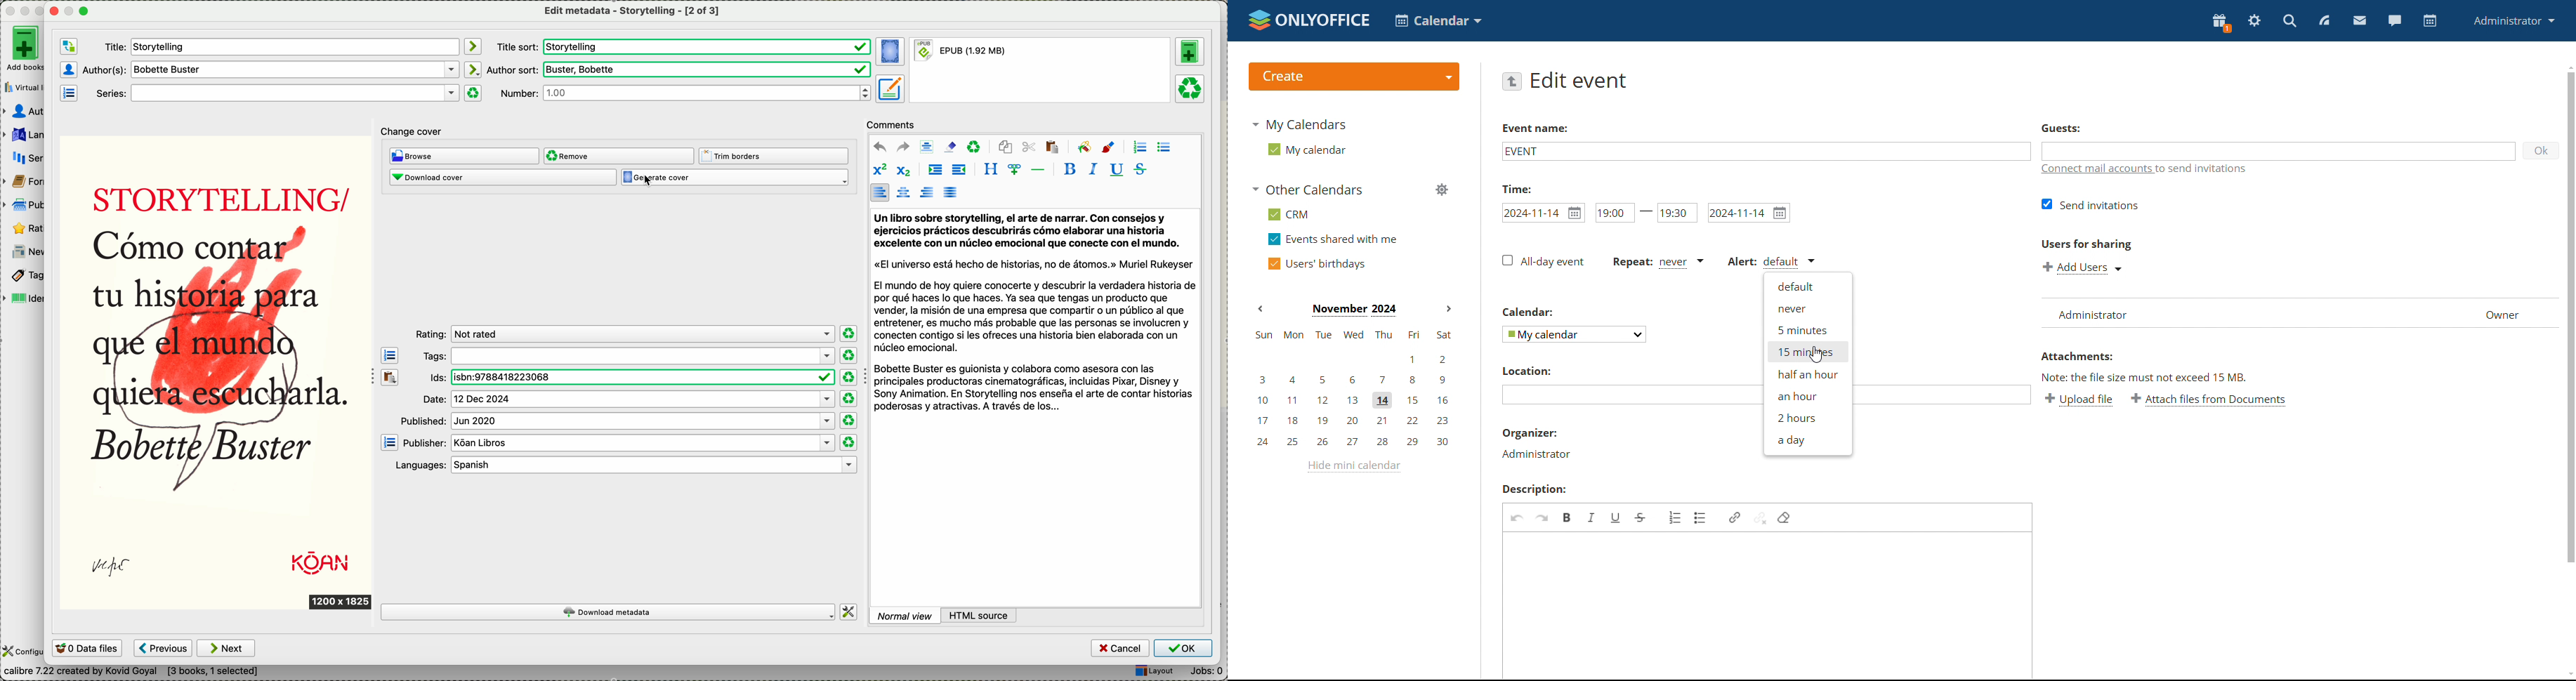 This screenshot has height=700, width=2576. What do you see at coordinates (280, 46) in the screenshot?
I see `title` at bounding box center [280, 46].